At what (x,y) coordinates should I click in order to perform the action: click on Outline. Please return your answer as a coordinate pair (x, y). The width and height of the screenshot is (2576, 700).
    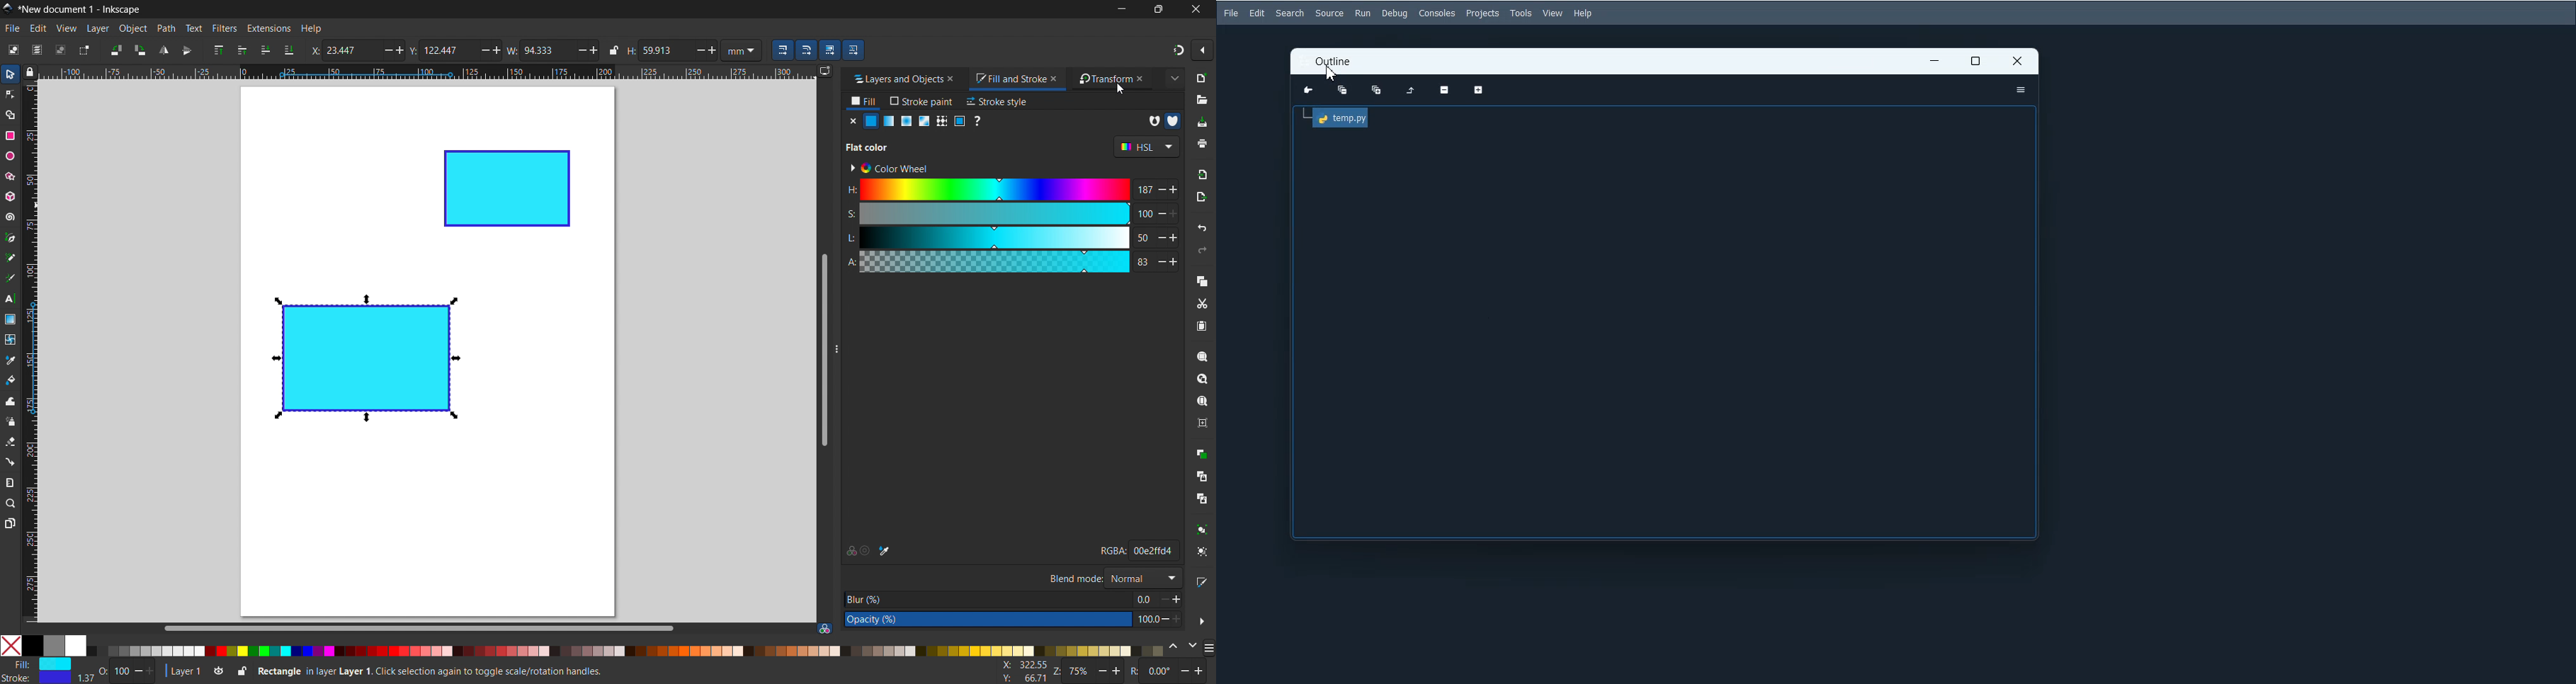
    Looking at the image, I should click on (1334, 62).